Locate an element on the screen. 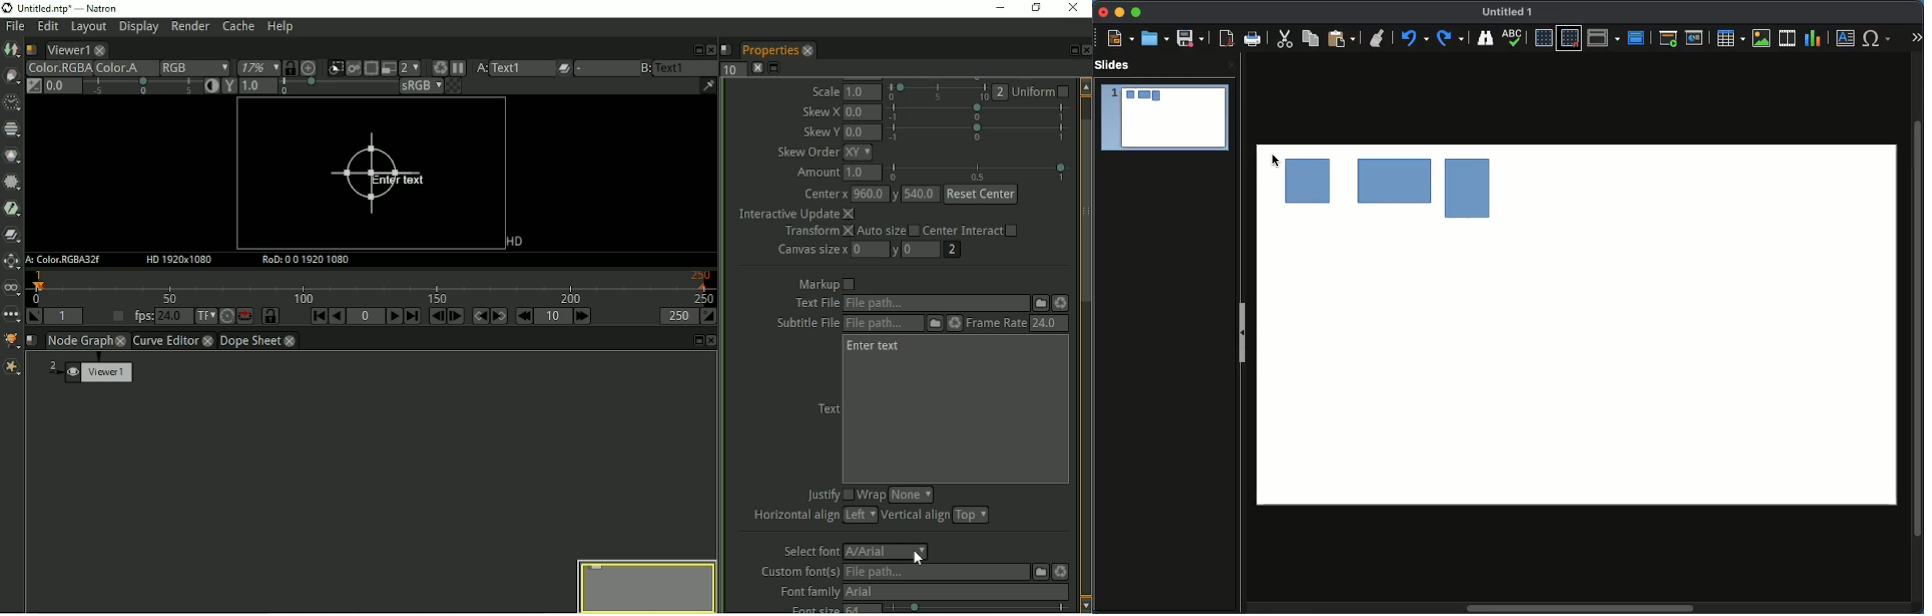 The height and width of the screenshot is (616, 1932). Redo is located at coordinates (1452, 38).